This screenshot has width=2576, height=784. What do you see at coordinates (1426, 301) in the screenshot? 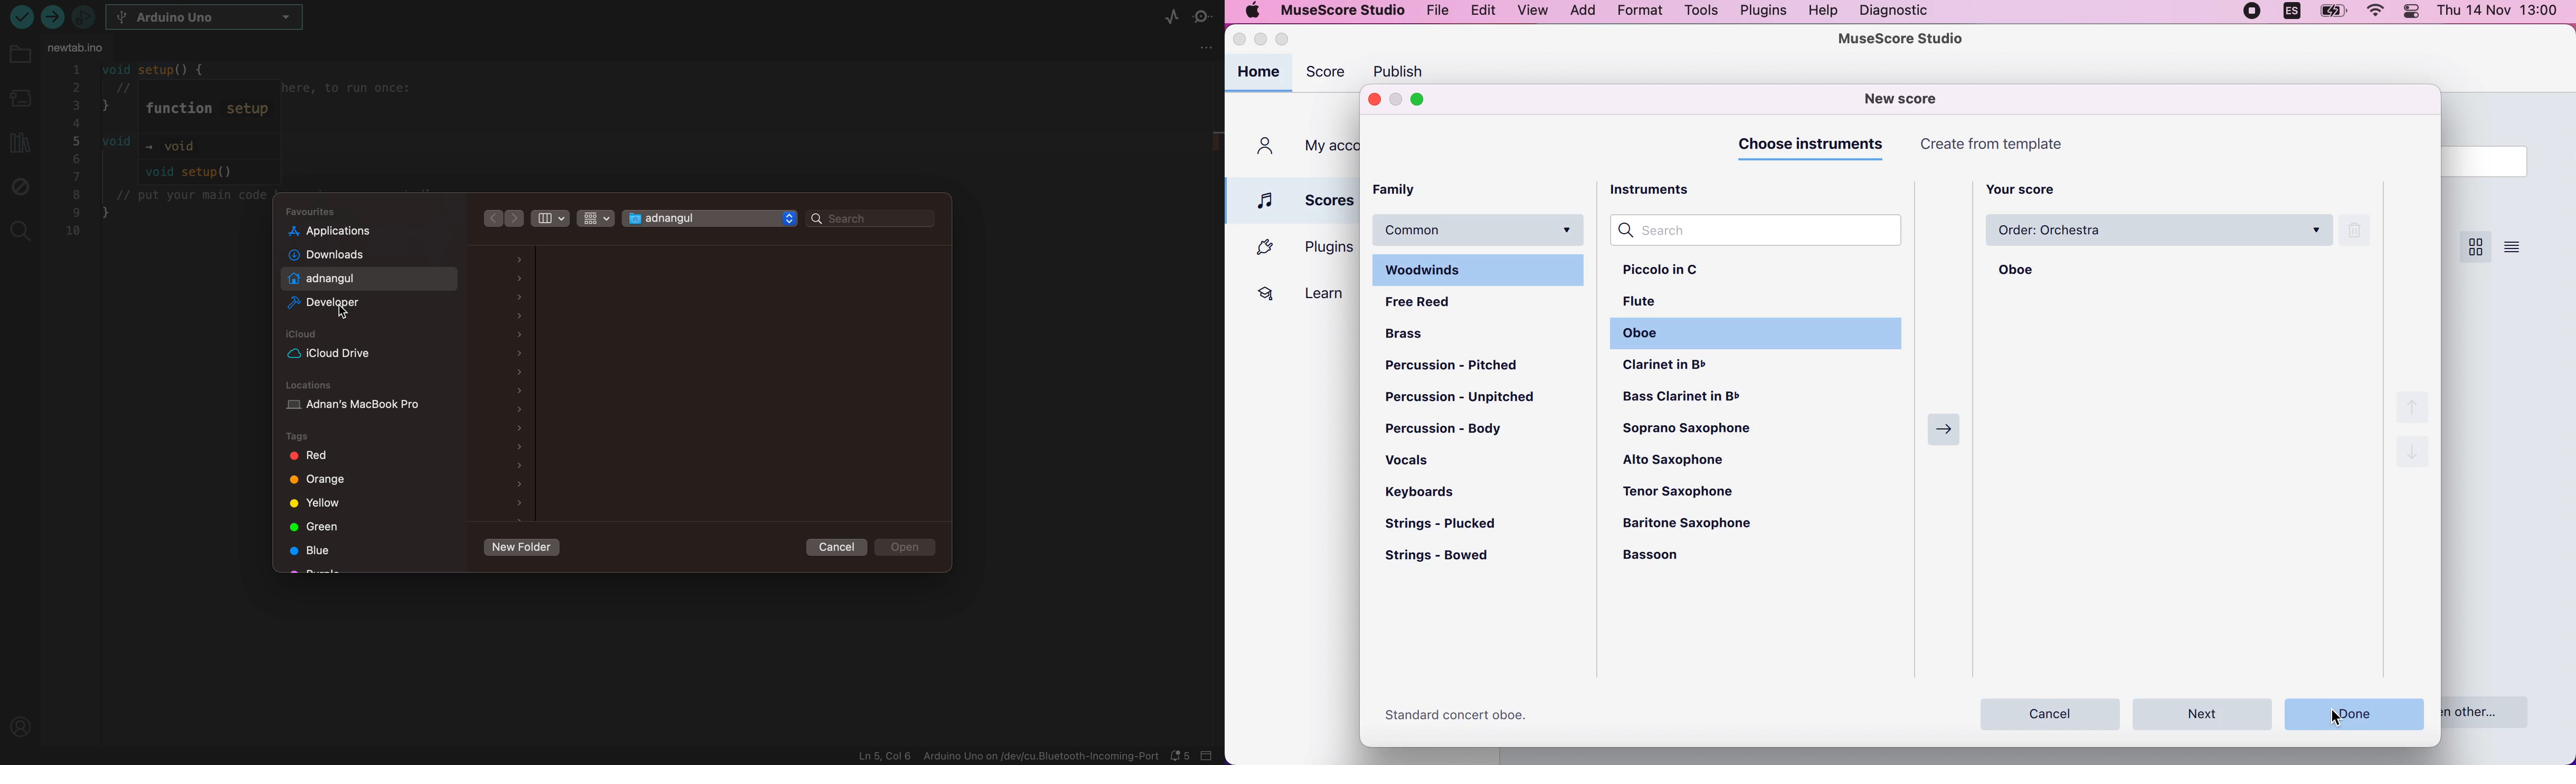
I see `free reed` at bounding box center [1426, 301].